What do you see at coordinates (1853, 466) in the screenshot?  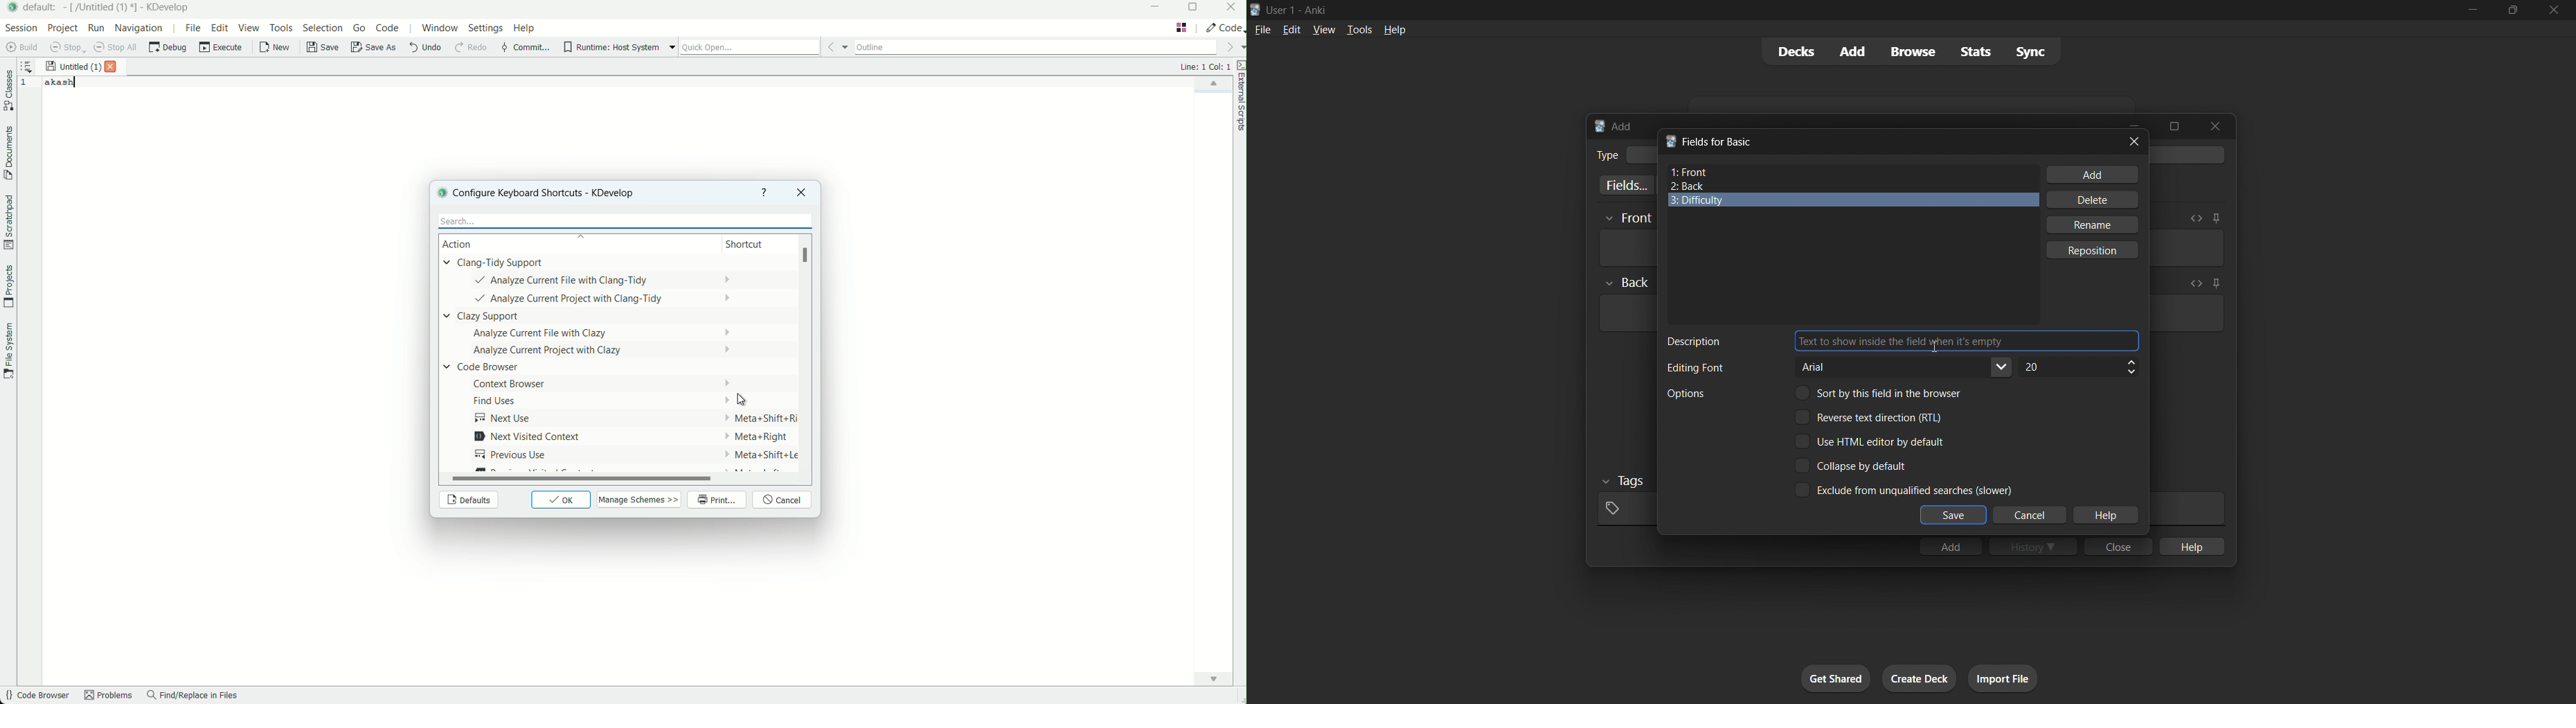 I see `Toggle` at bounding box center [1853, 466].